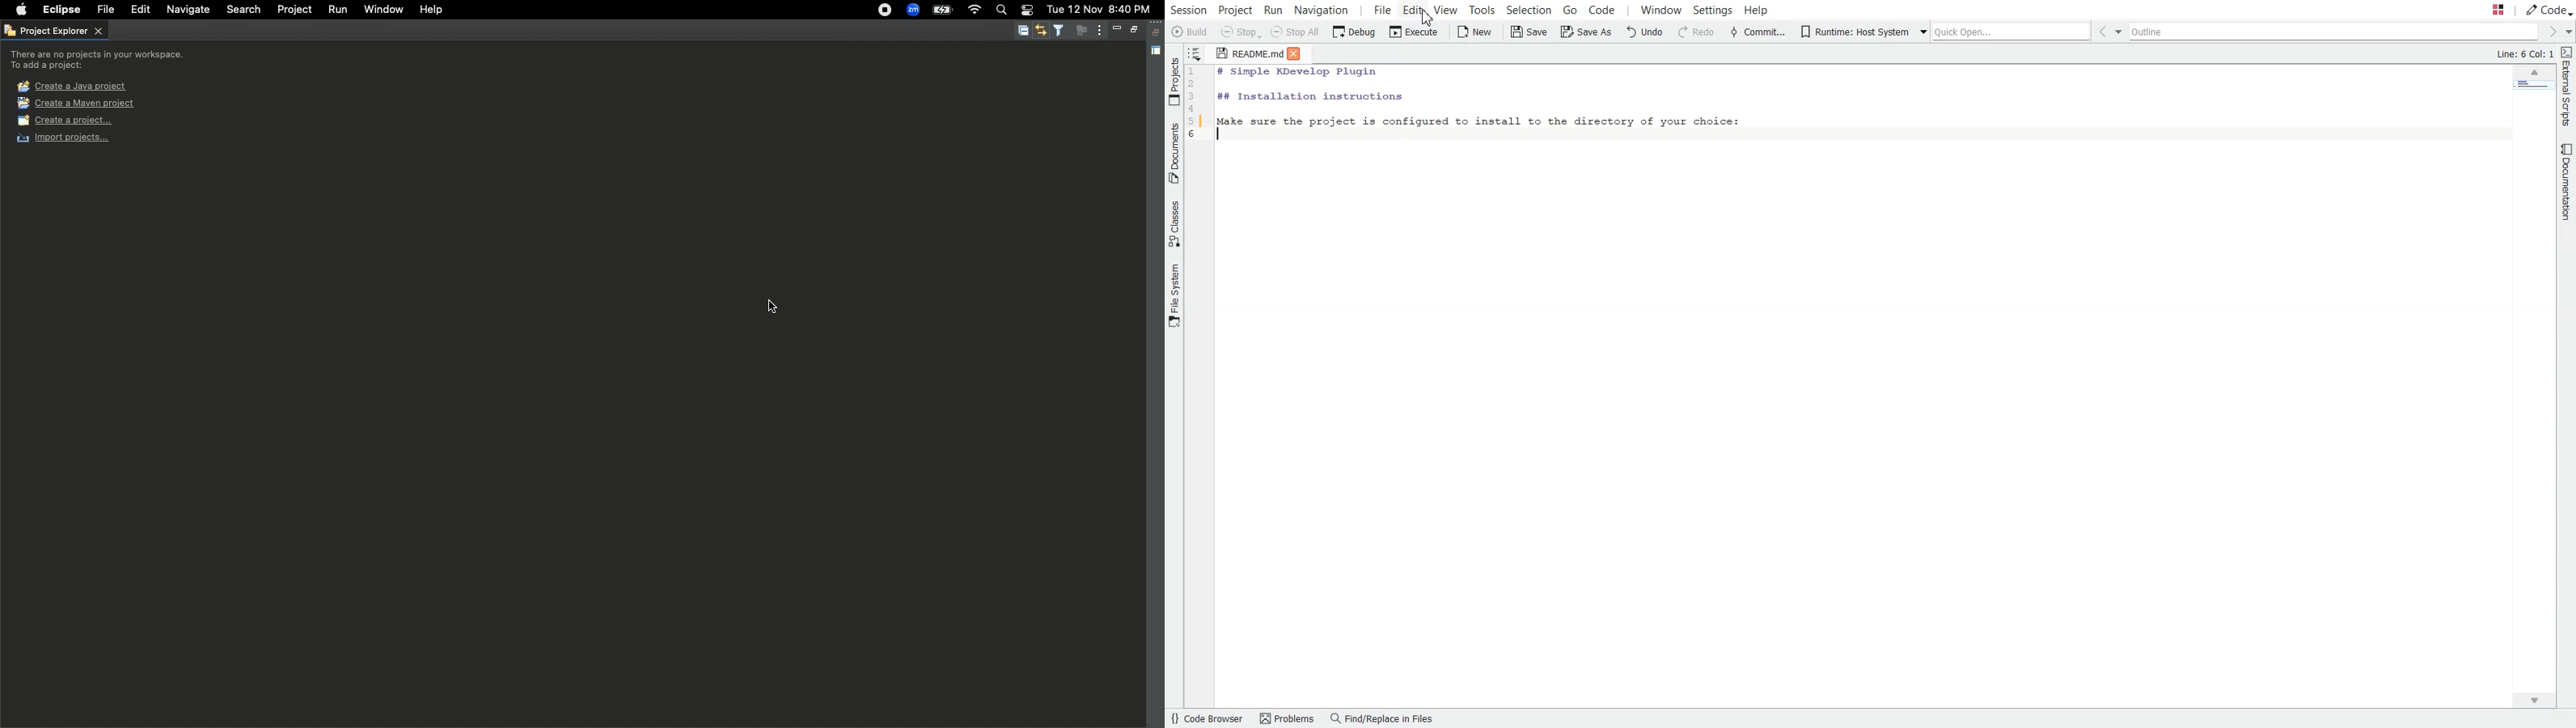  What do you see at coordinates (1079, 31) in the screenshot?
I see `Focus on active task` at bounding box center [1079, 31].